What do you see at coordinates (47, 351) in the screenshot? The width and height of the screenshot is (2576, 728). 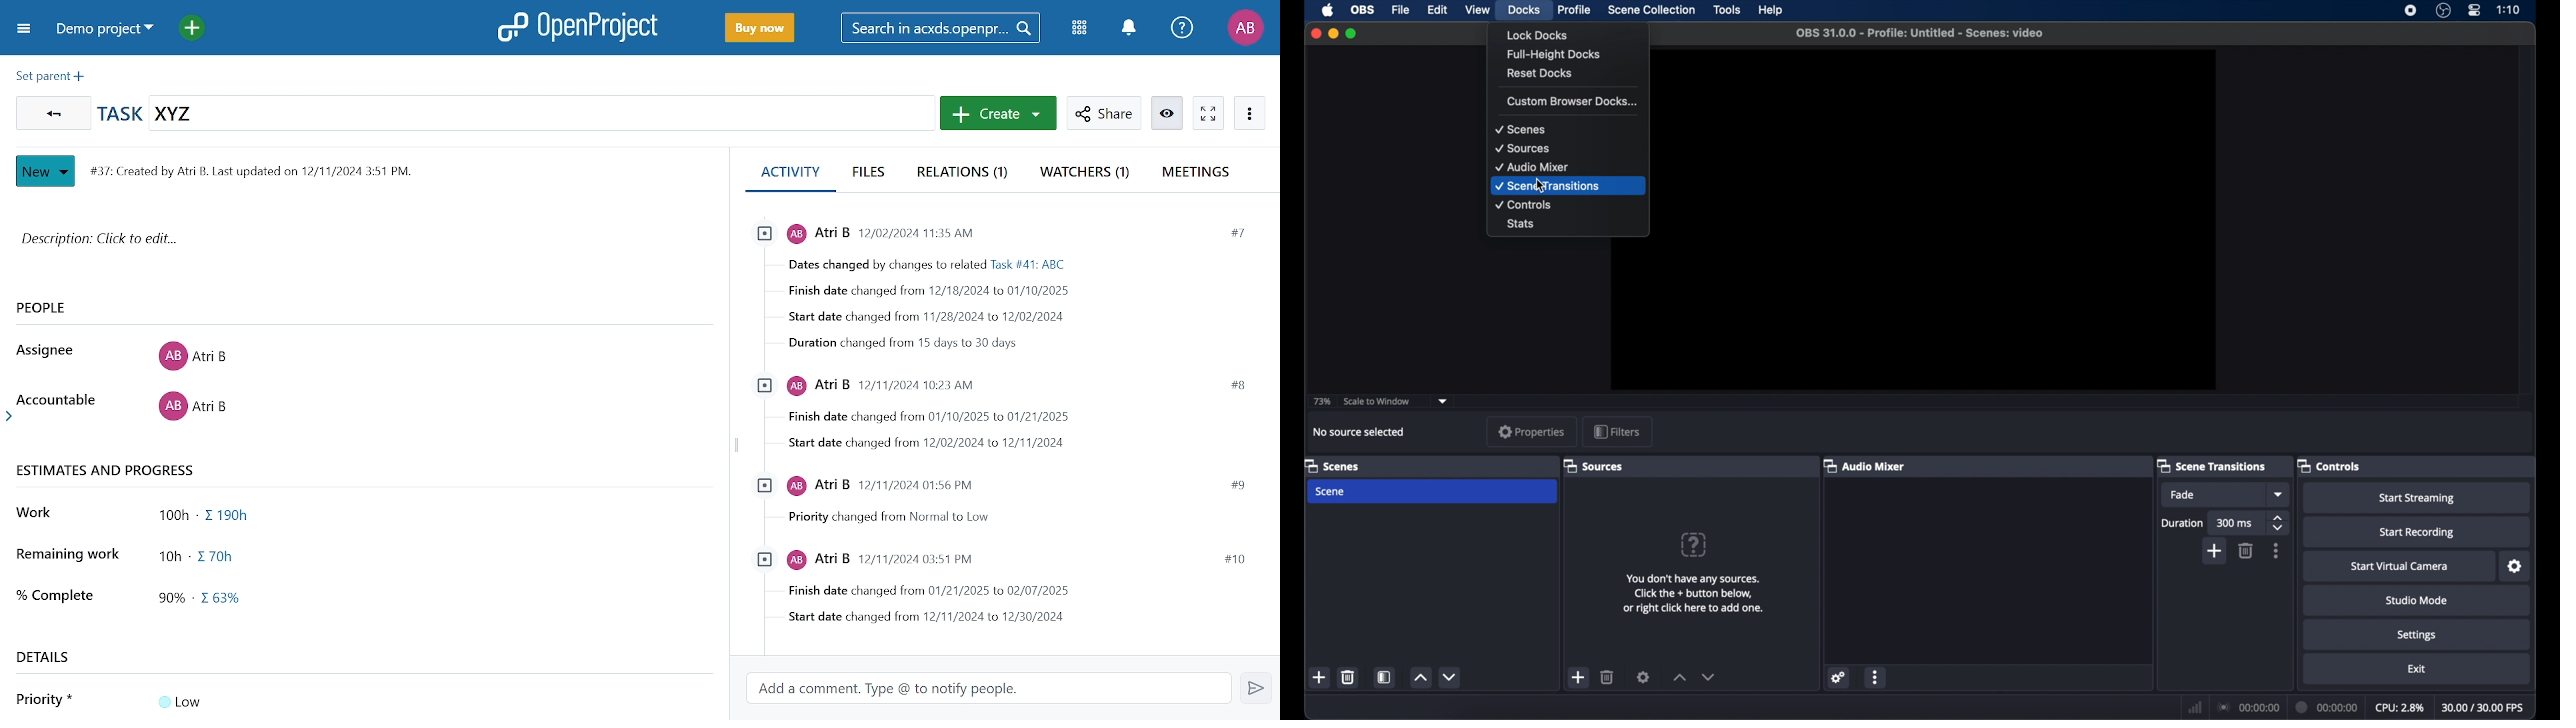 I see `Assignee` at bounding box center [47, 351].